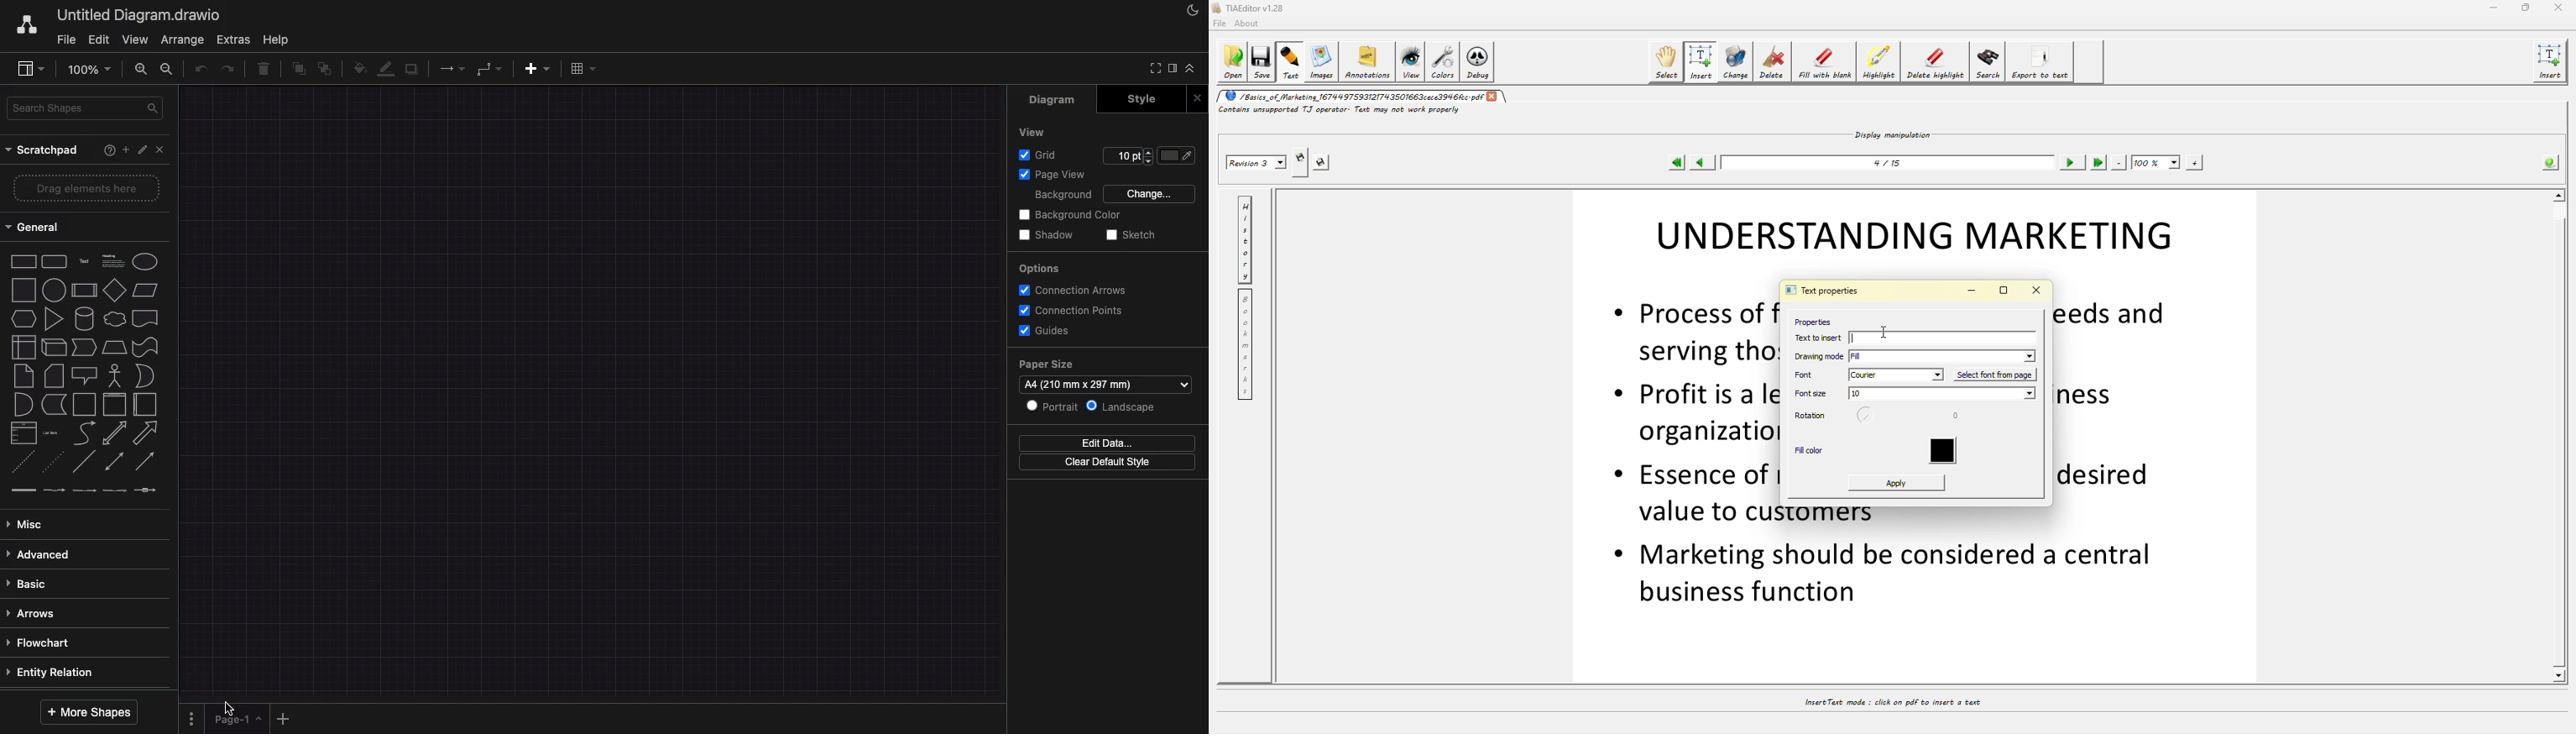 The image size is (2576, 756). Describe the element at coordinates (55, 490) in the screenshot. I see `connector with label` at that location.